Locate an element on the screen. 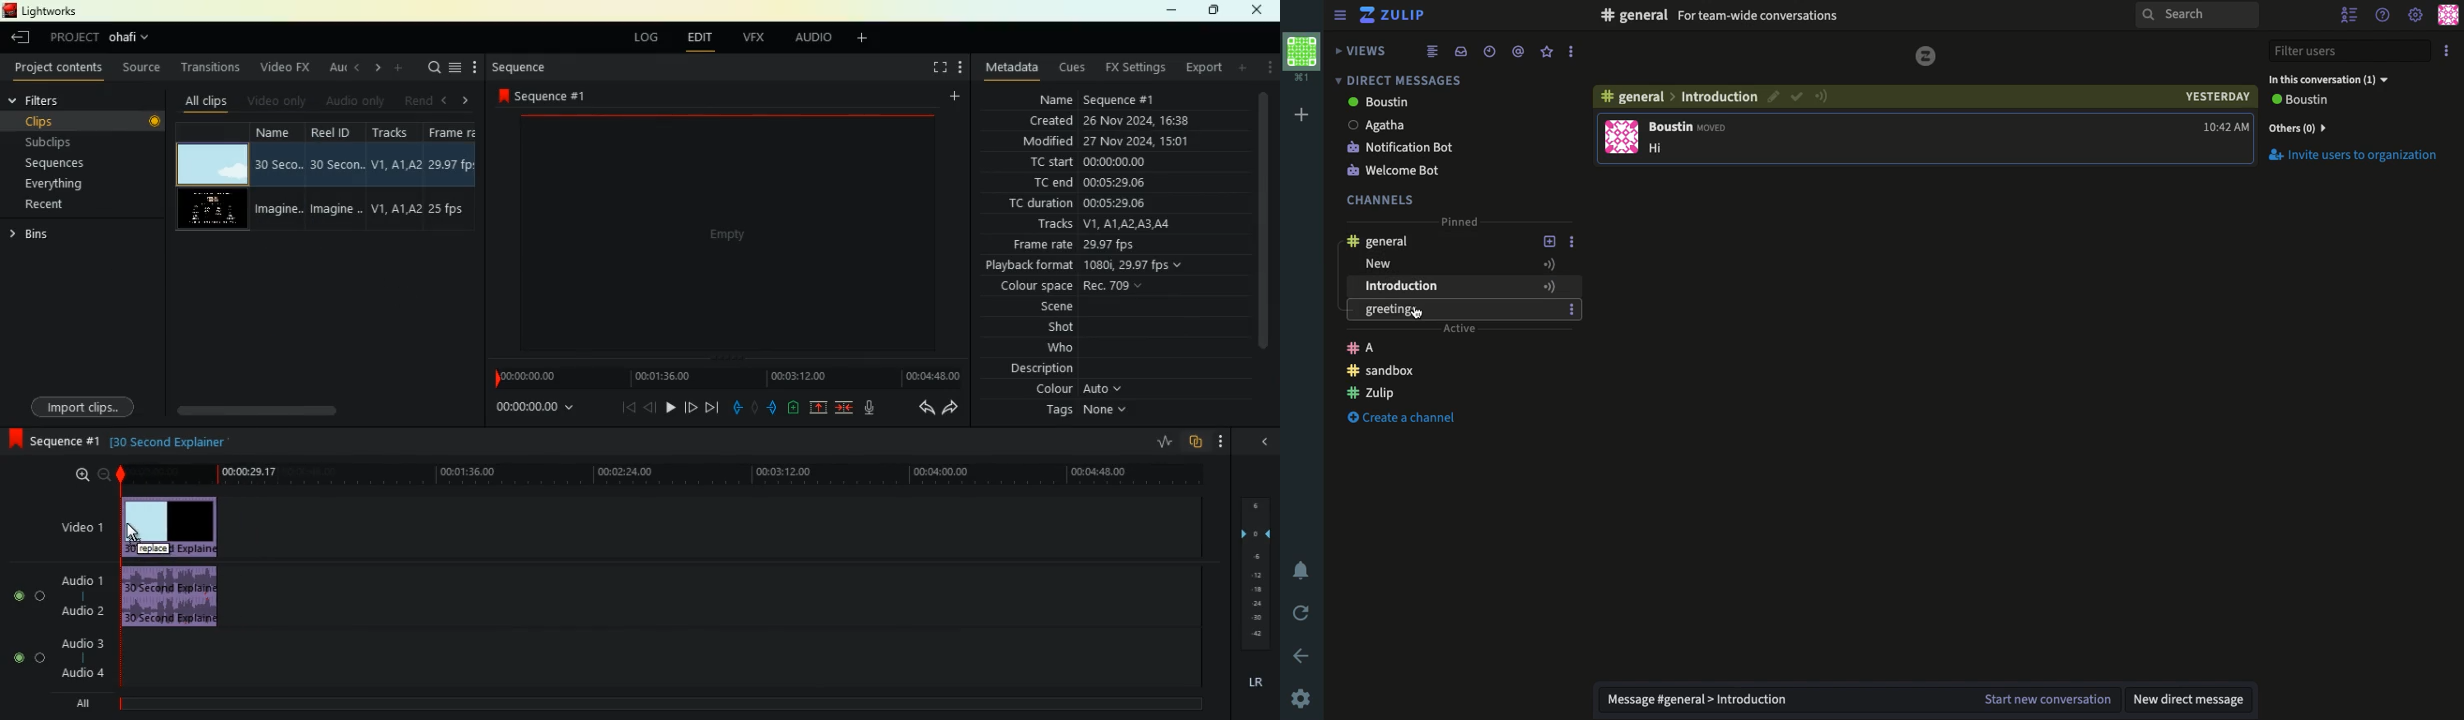 The height and width of the screenshot is (728, 2464). search is located at coordinates (434, 69).